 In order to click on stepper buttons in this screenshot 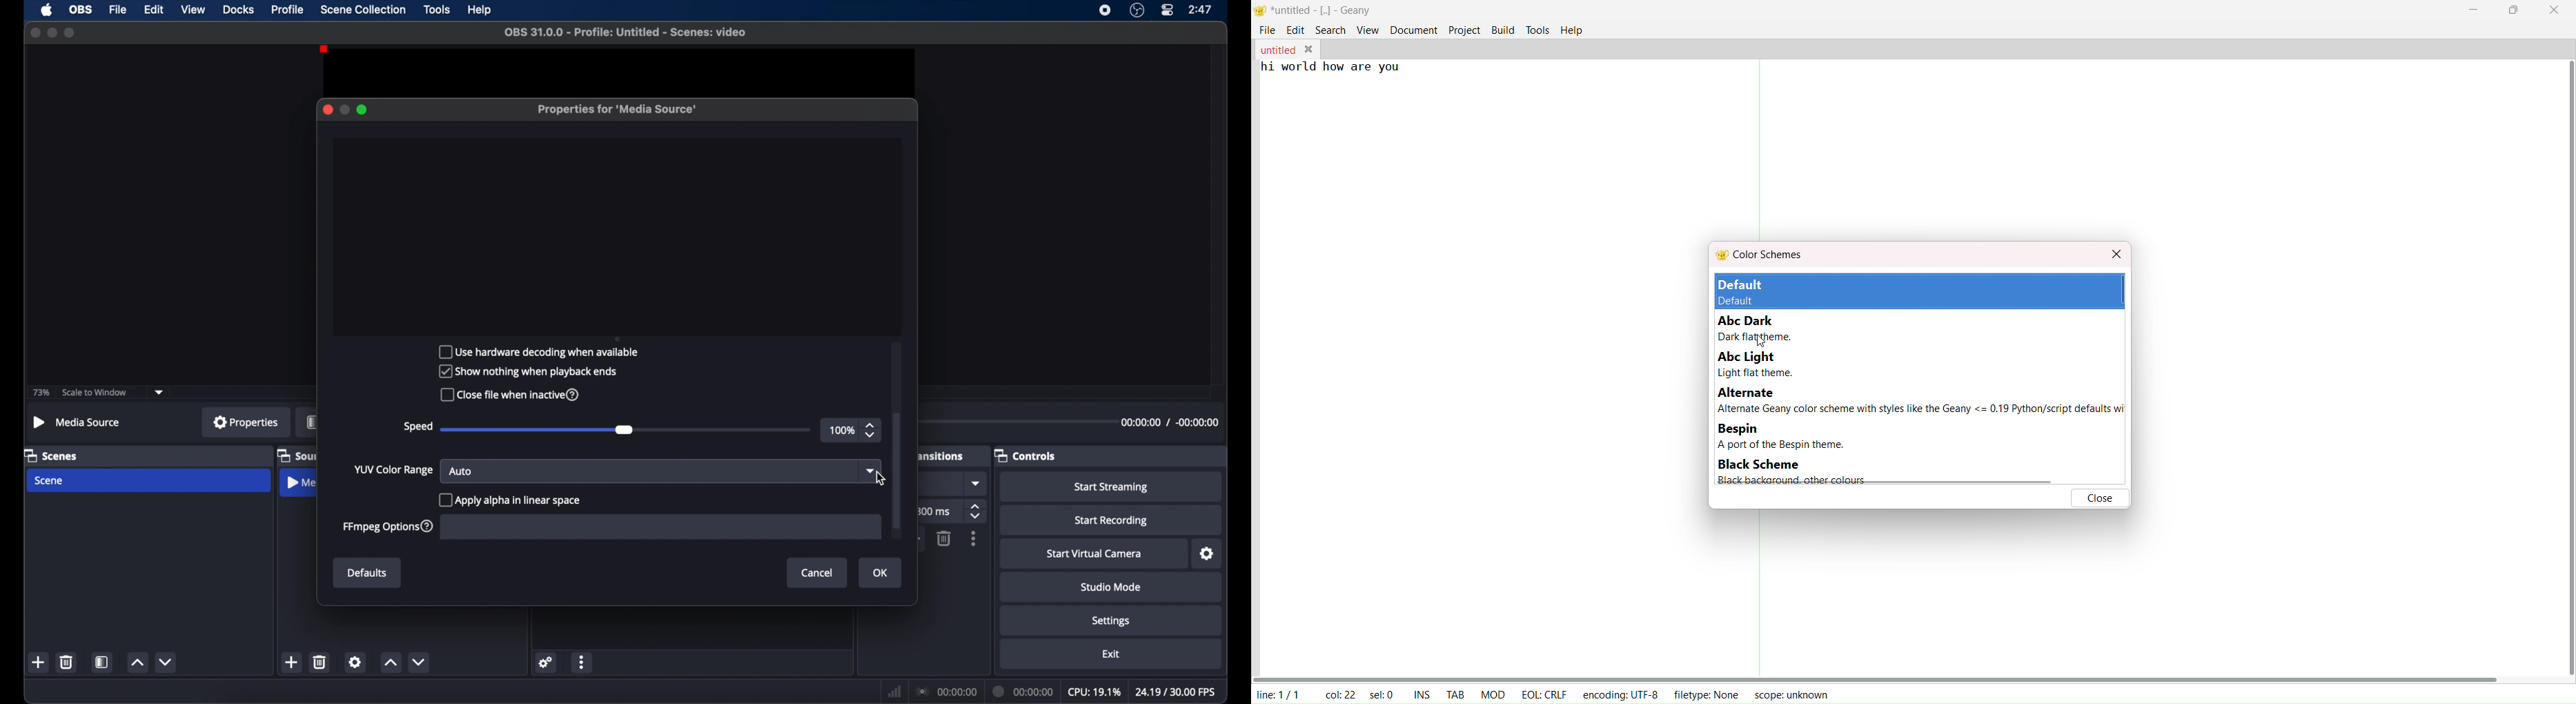, I will do `click(977, 511)`.